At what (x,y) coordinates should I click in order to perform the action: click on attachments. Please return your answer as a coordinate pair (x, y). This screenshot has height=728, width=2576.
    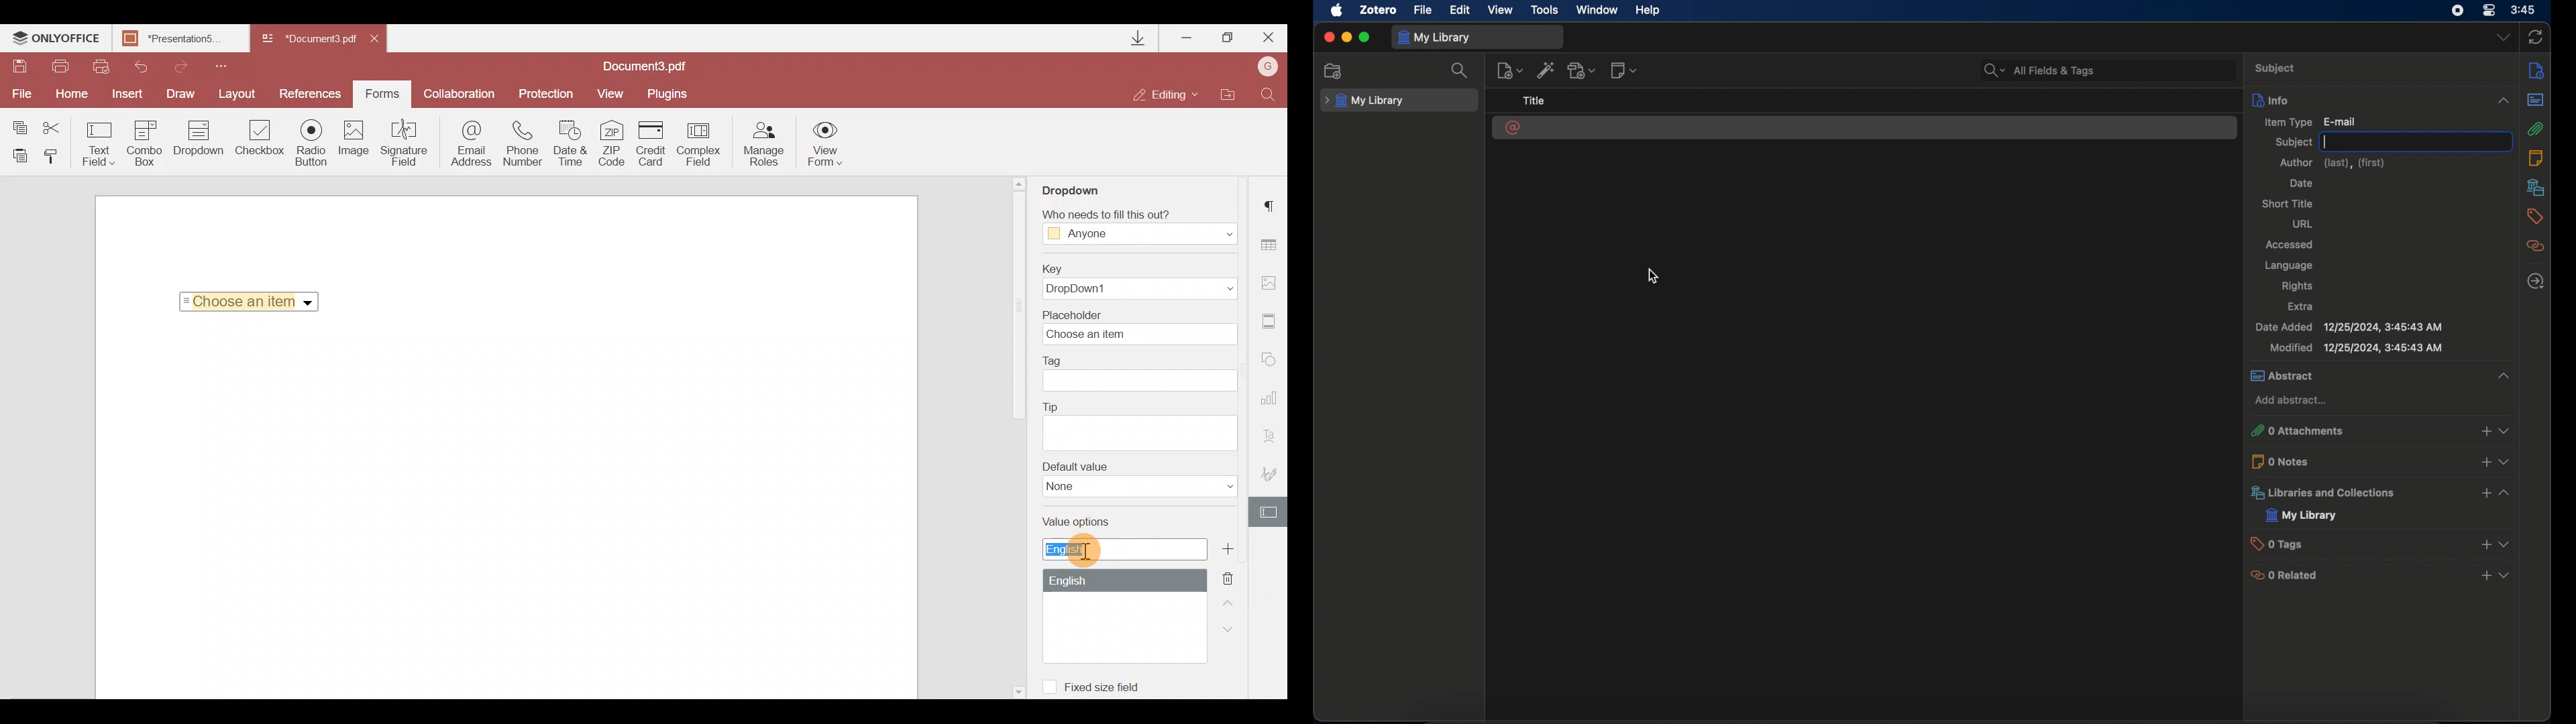
    Looking at the image, I should click on (2536, 128).